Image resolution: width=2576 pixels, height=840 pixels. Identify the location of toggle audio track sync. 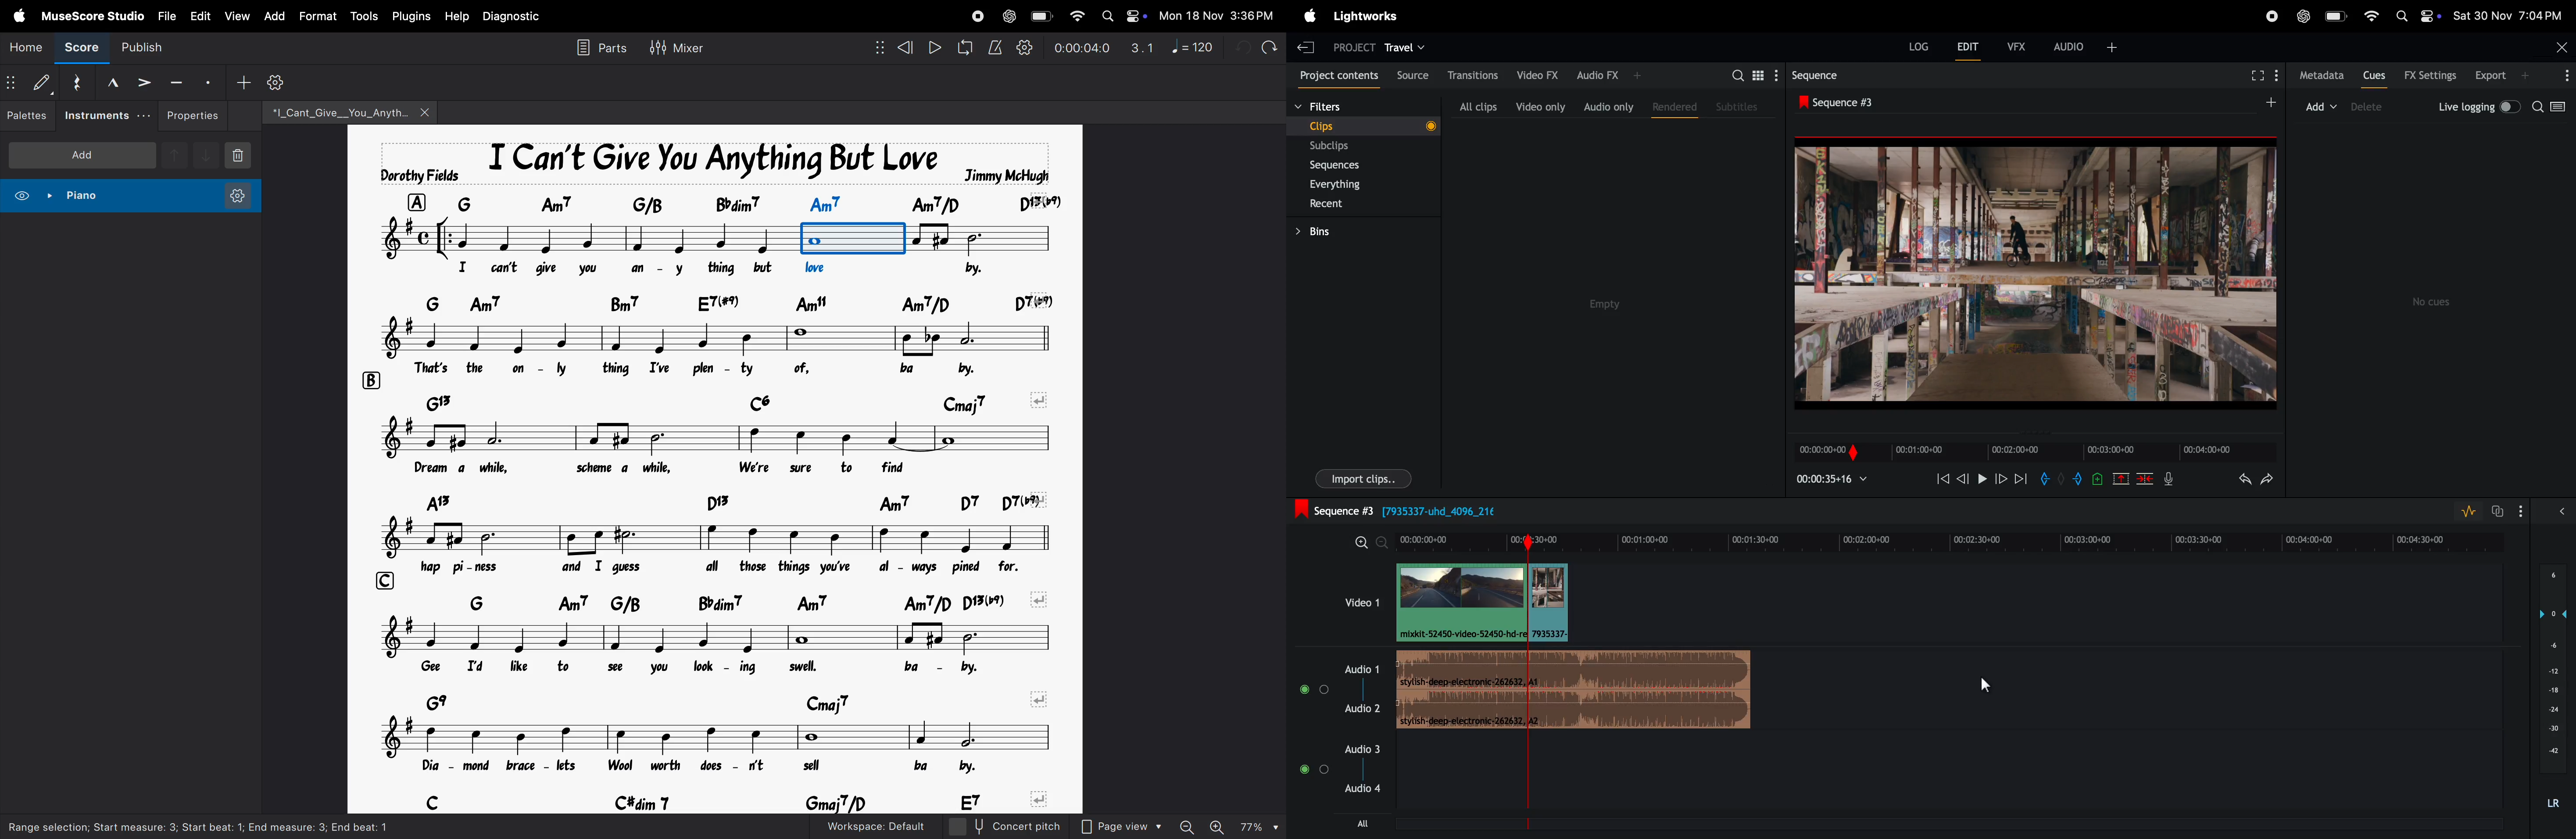
(2495, 511).